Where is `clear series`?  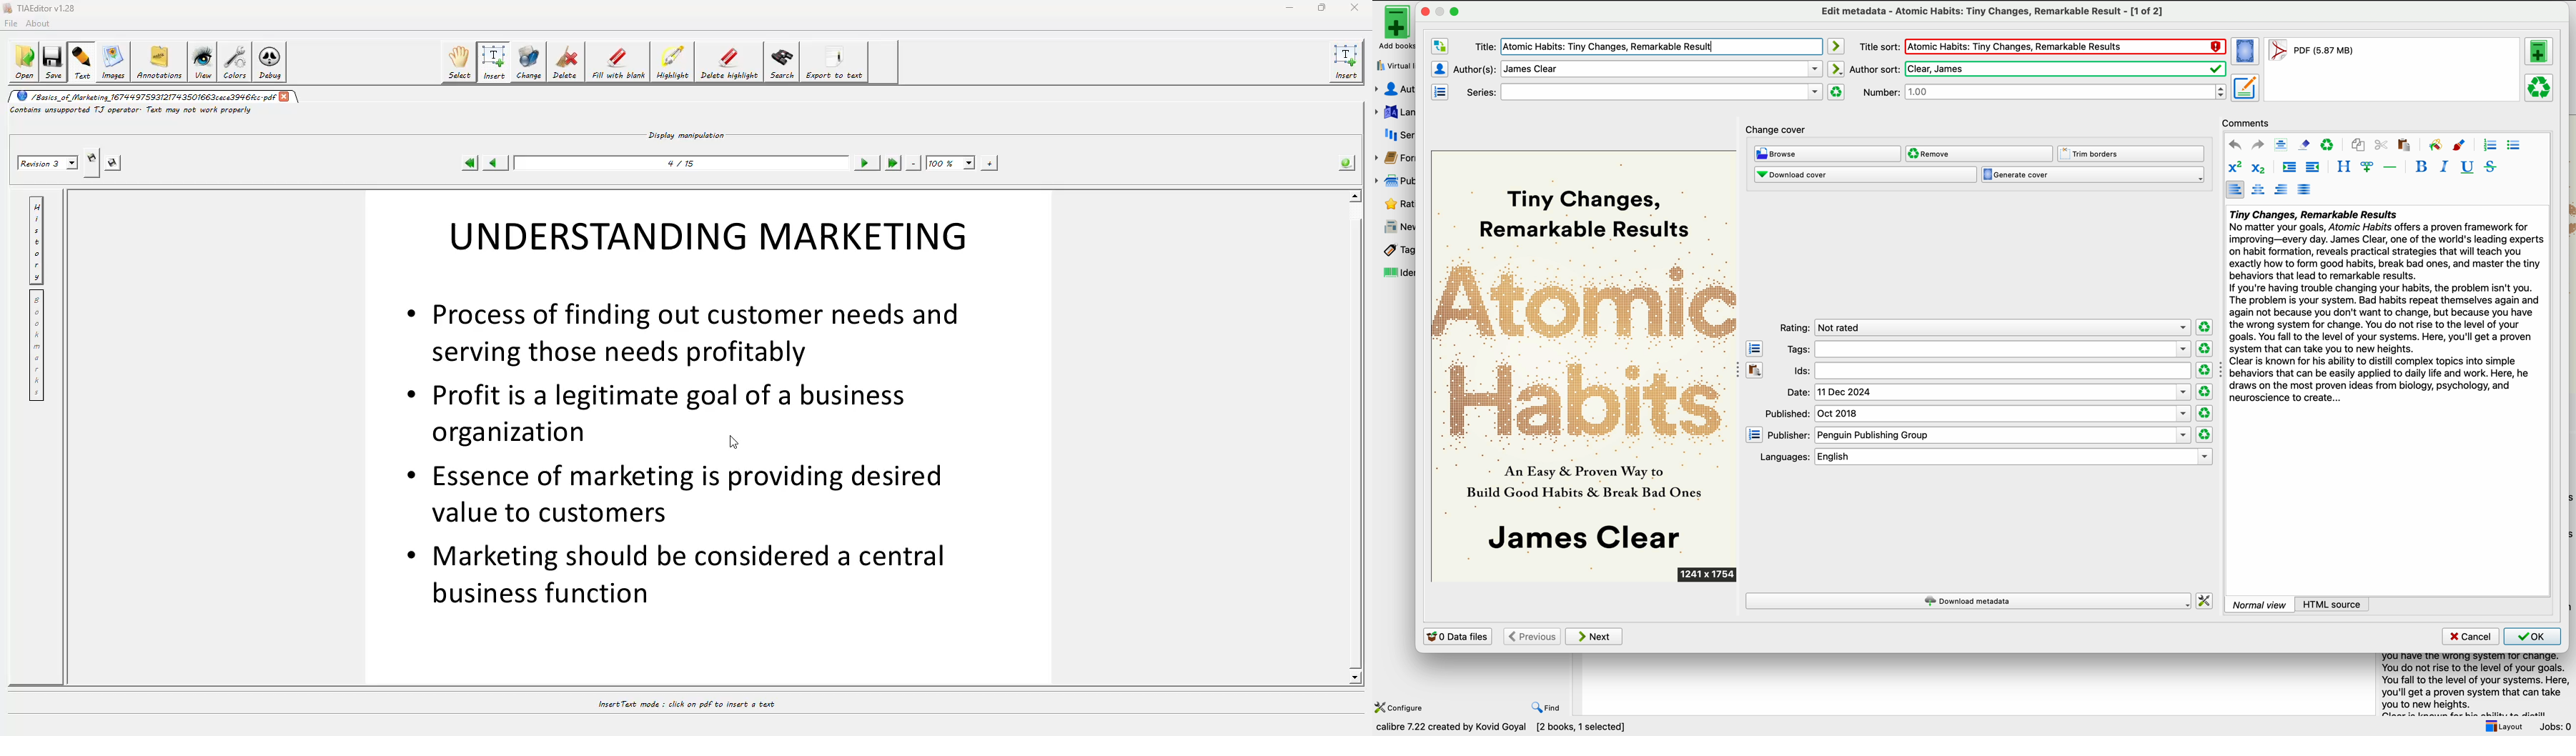 clear series is located at coordinates (1837, 92).